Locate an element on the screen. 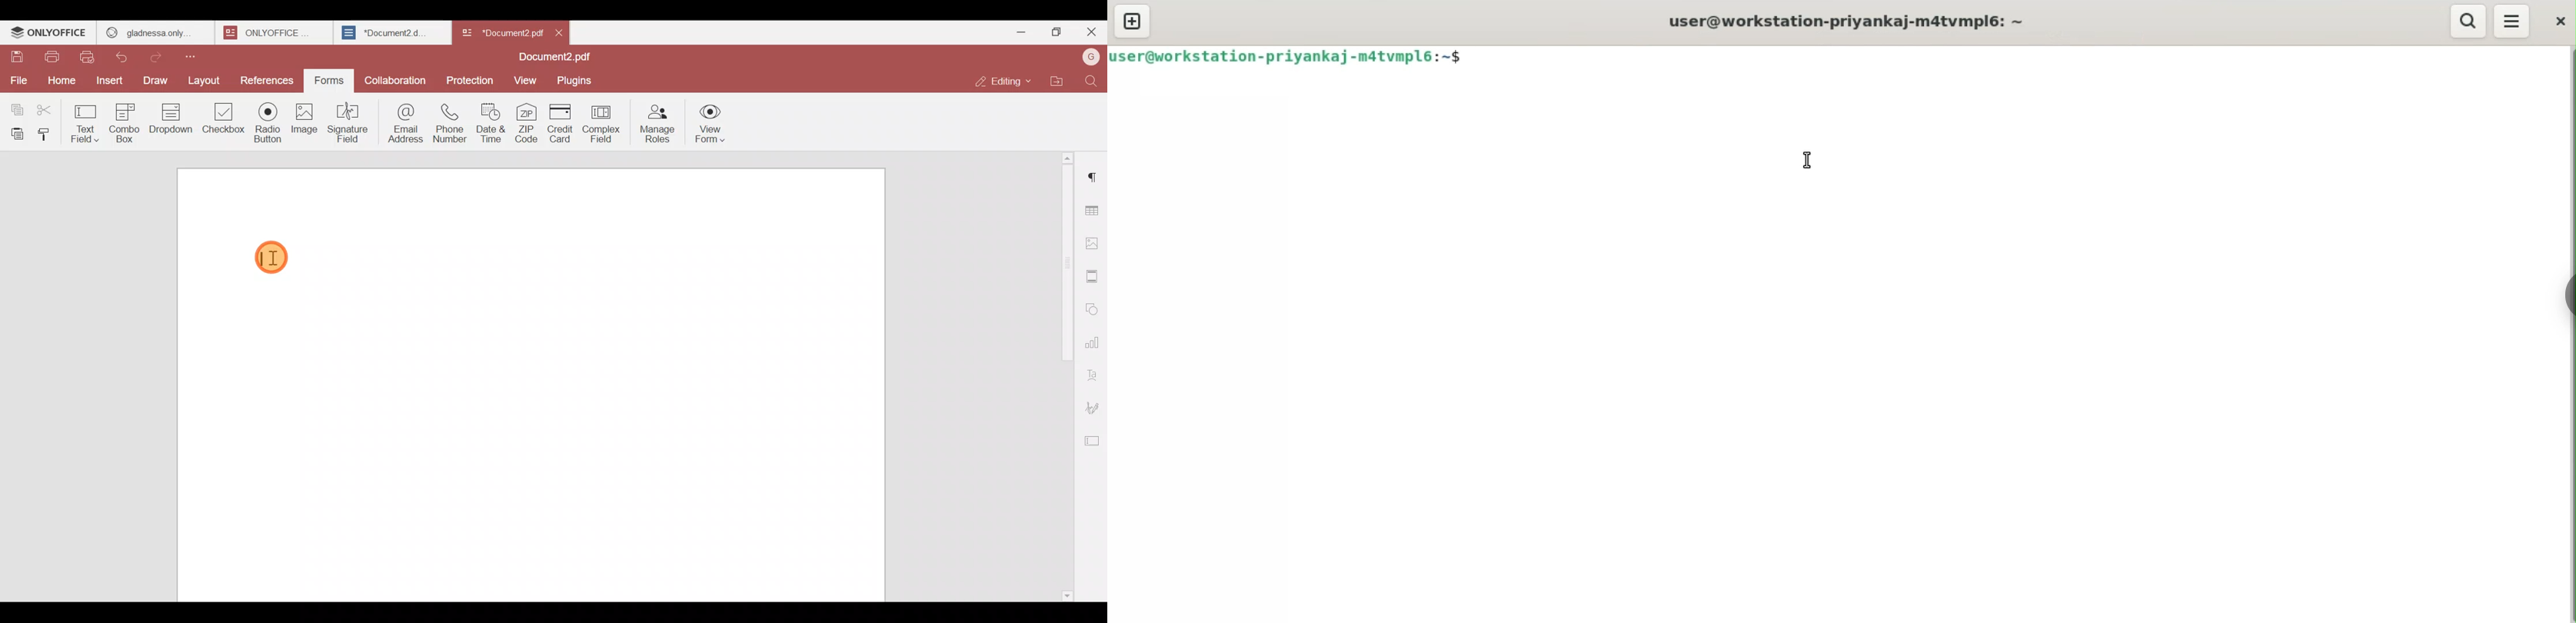  Protection is located at coordinates (471, 79).